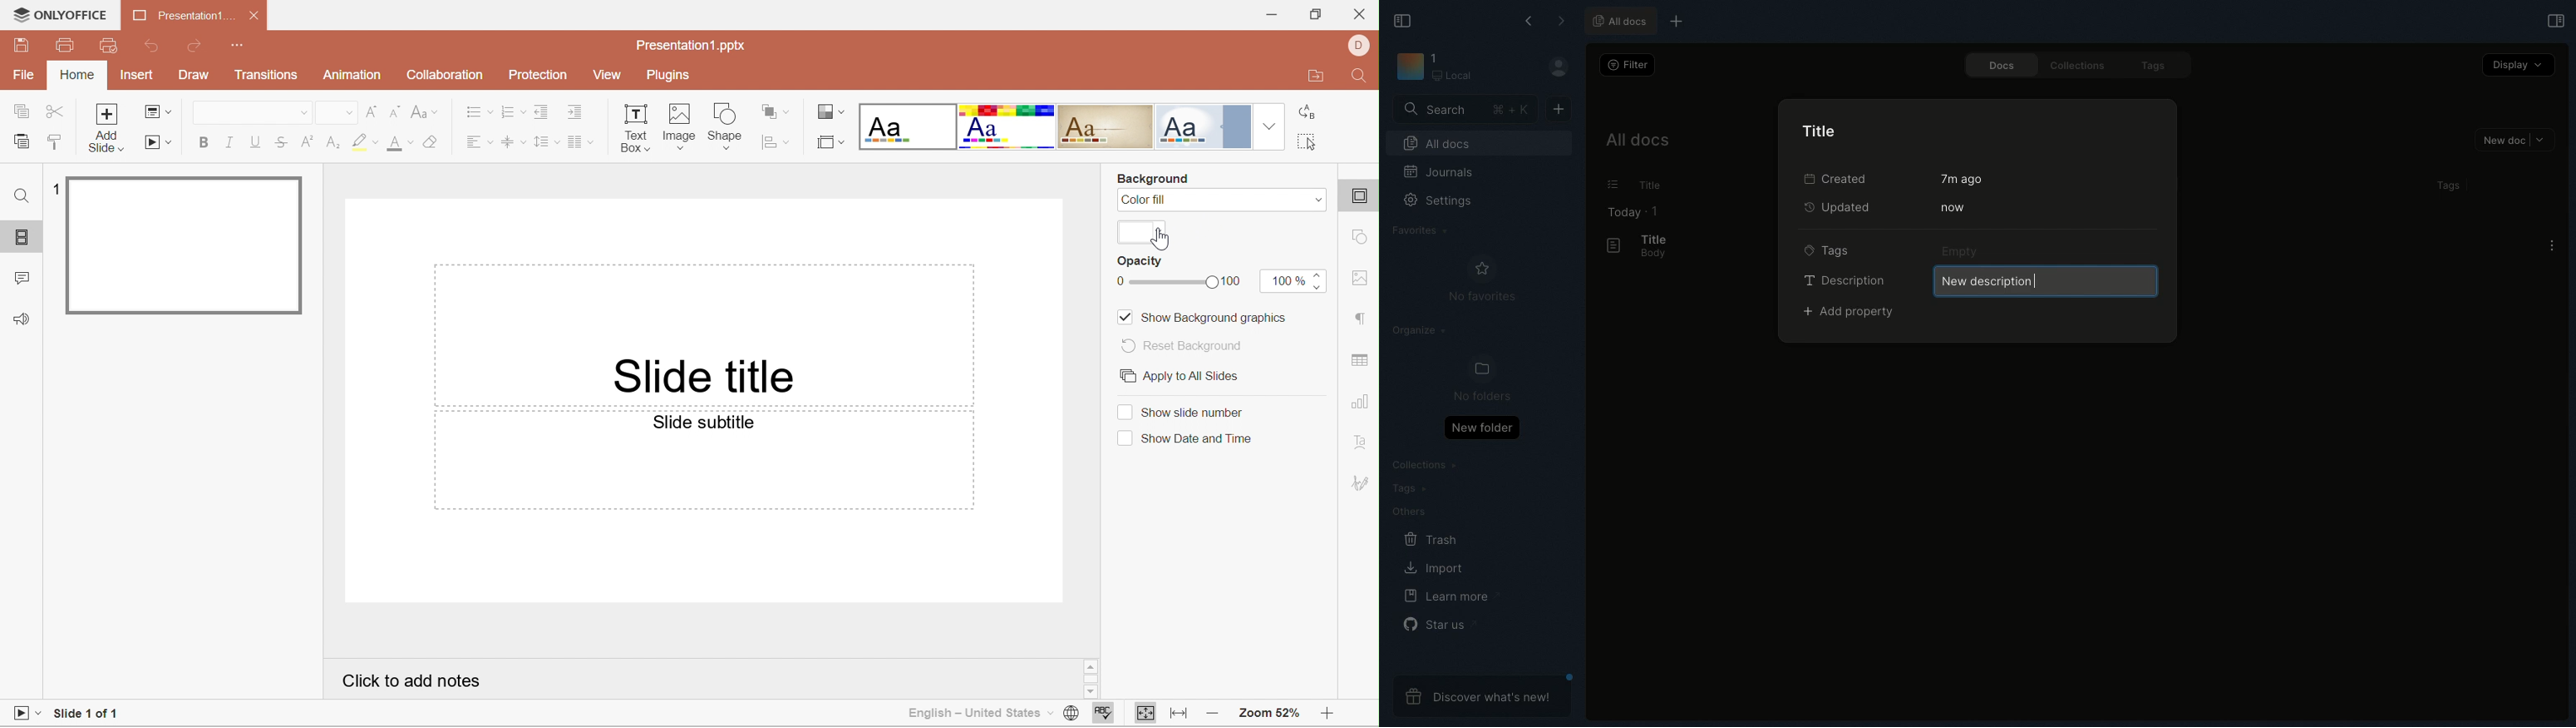  I want to click on View, so click(608, 75).